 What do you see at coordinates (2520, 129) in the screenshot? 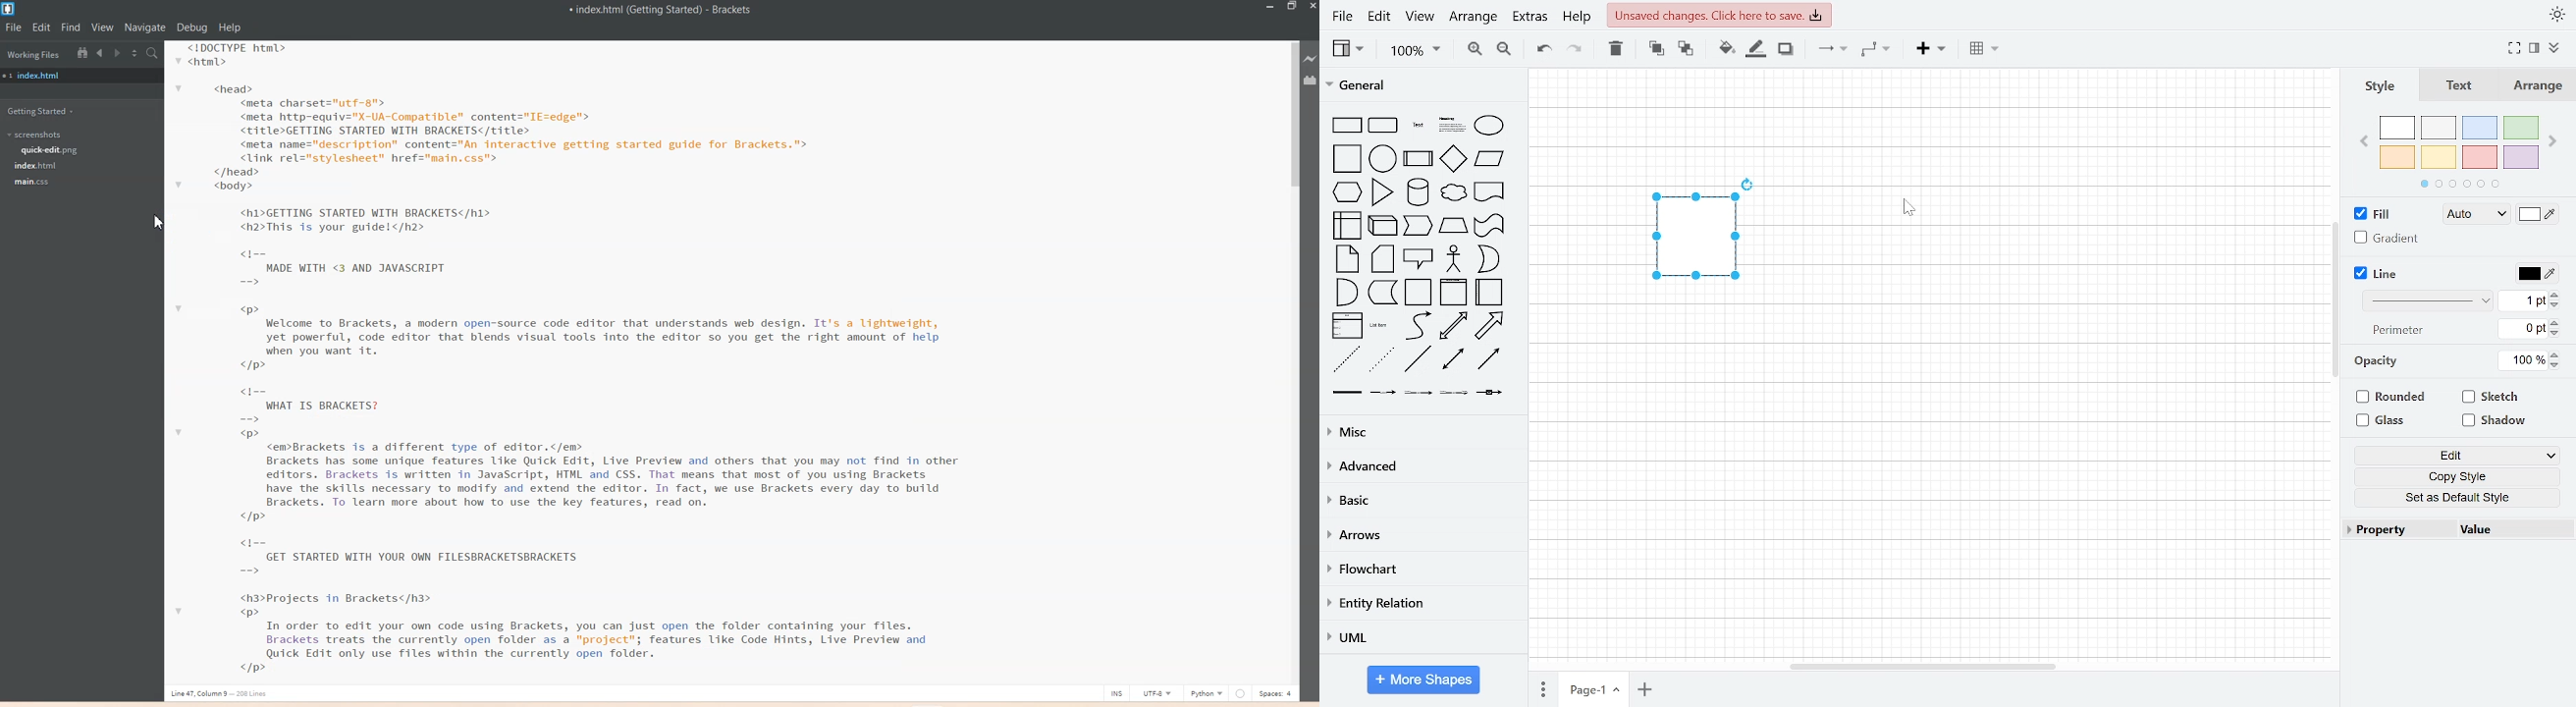
I see `green` at bounding box center [2520, 129].